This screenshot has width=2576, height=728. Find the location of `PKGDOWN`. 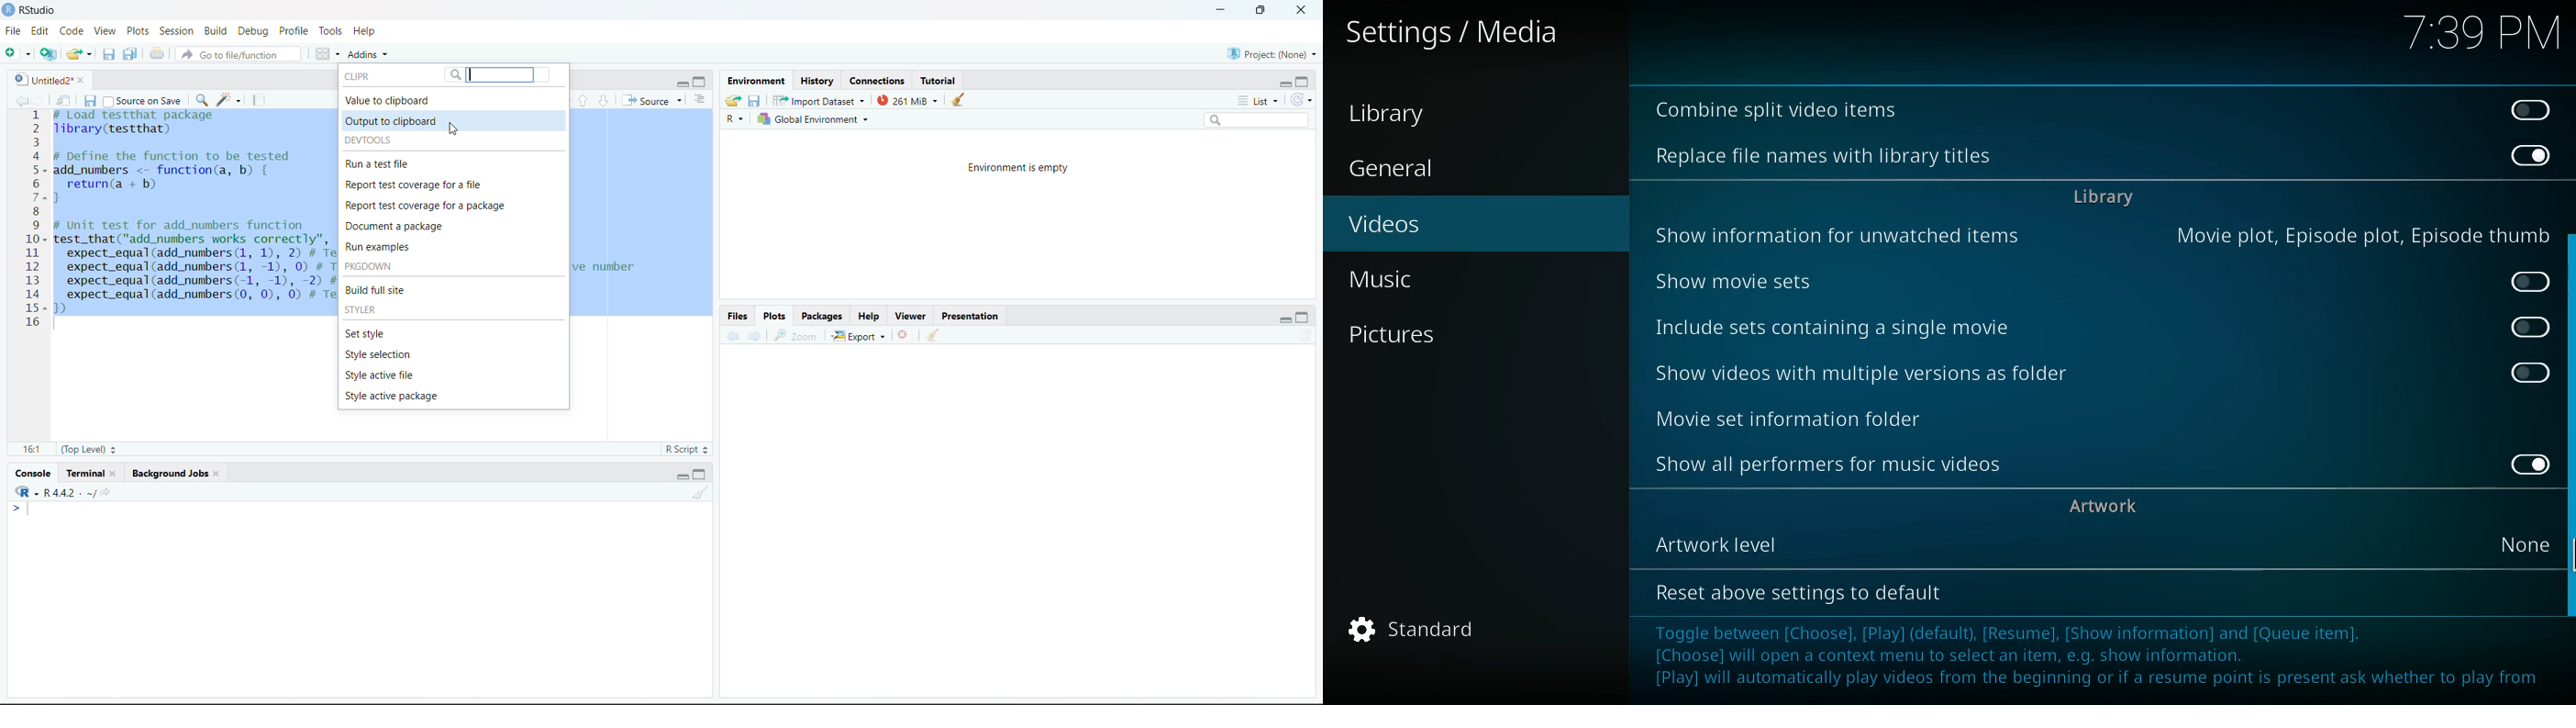

PKGDOWN is located at coordinates (370, 267).